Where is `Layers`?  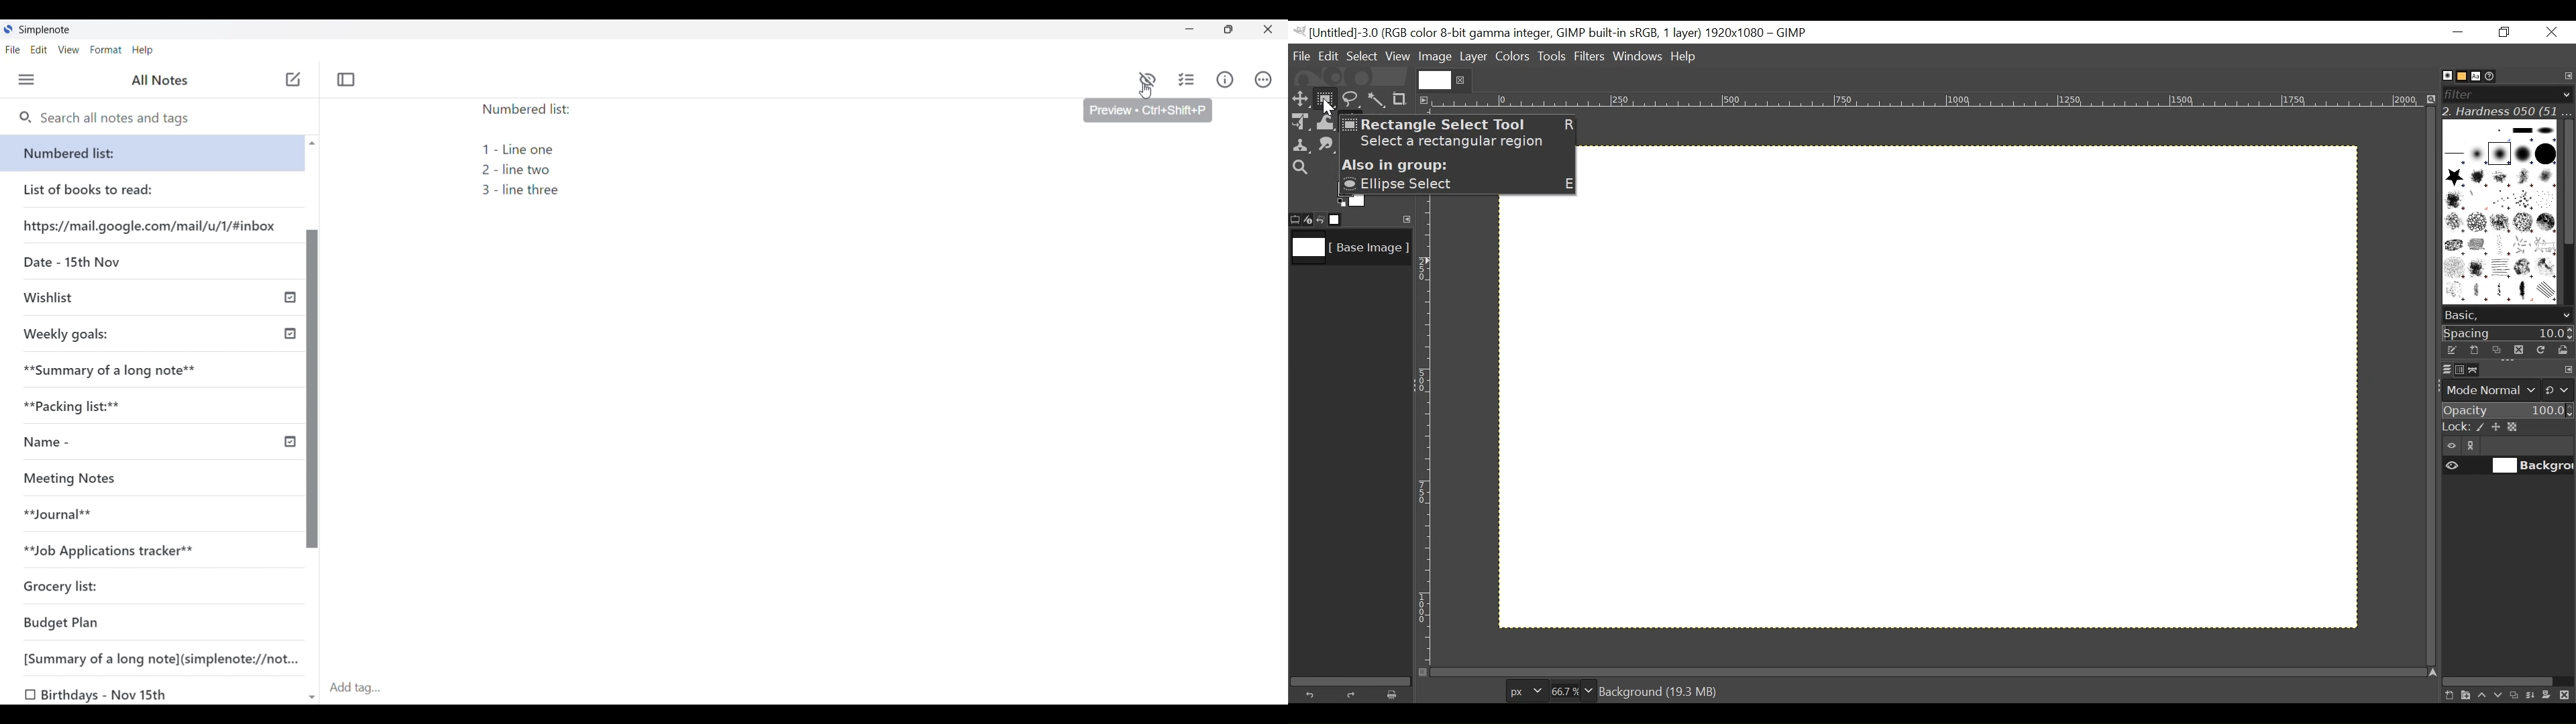 Layers is located at coordinates (2438, 369).